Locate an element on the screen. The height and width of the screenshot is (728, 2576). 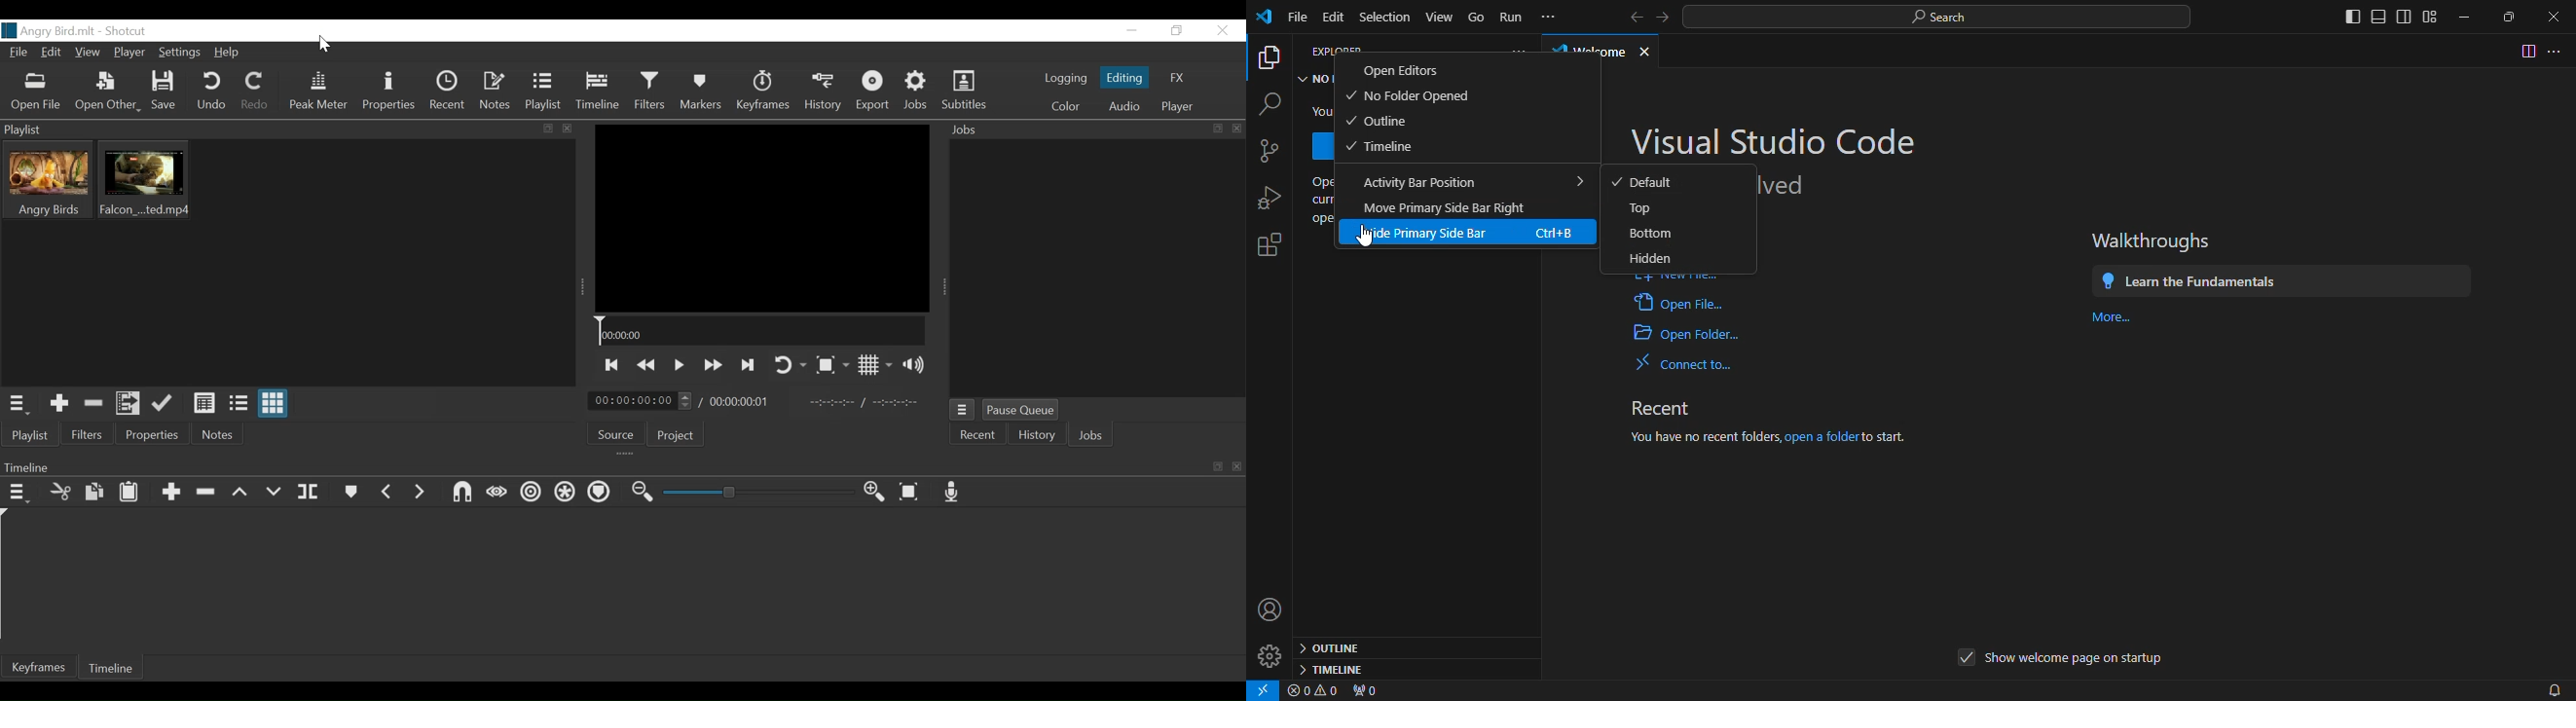
Keyframes is located at coordinates (765, 91).